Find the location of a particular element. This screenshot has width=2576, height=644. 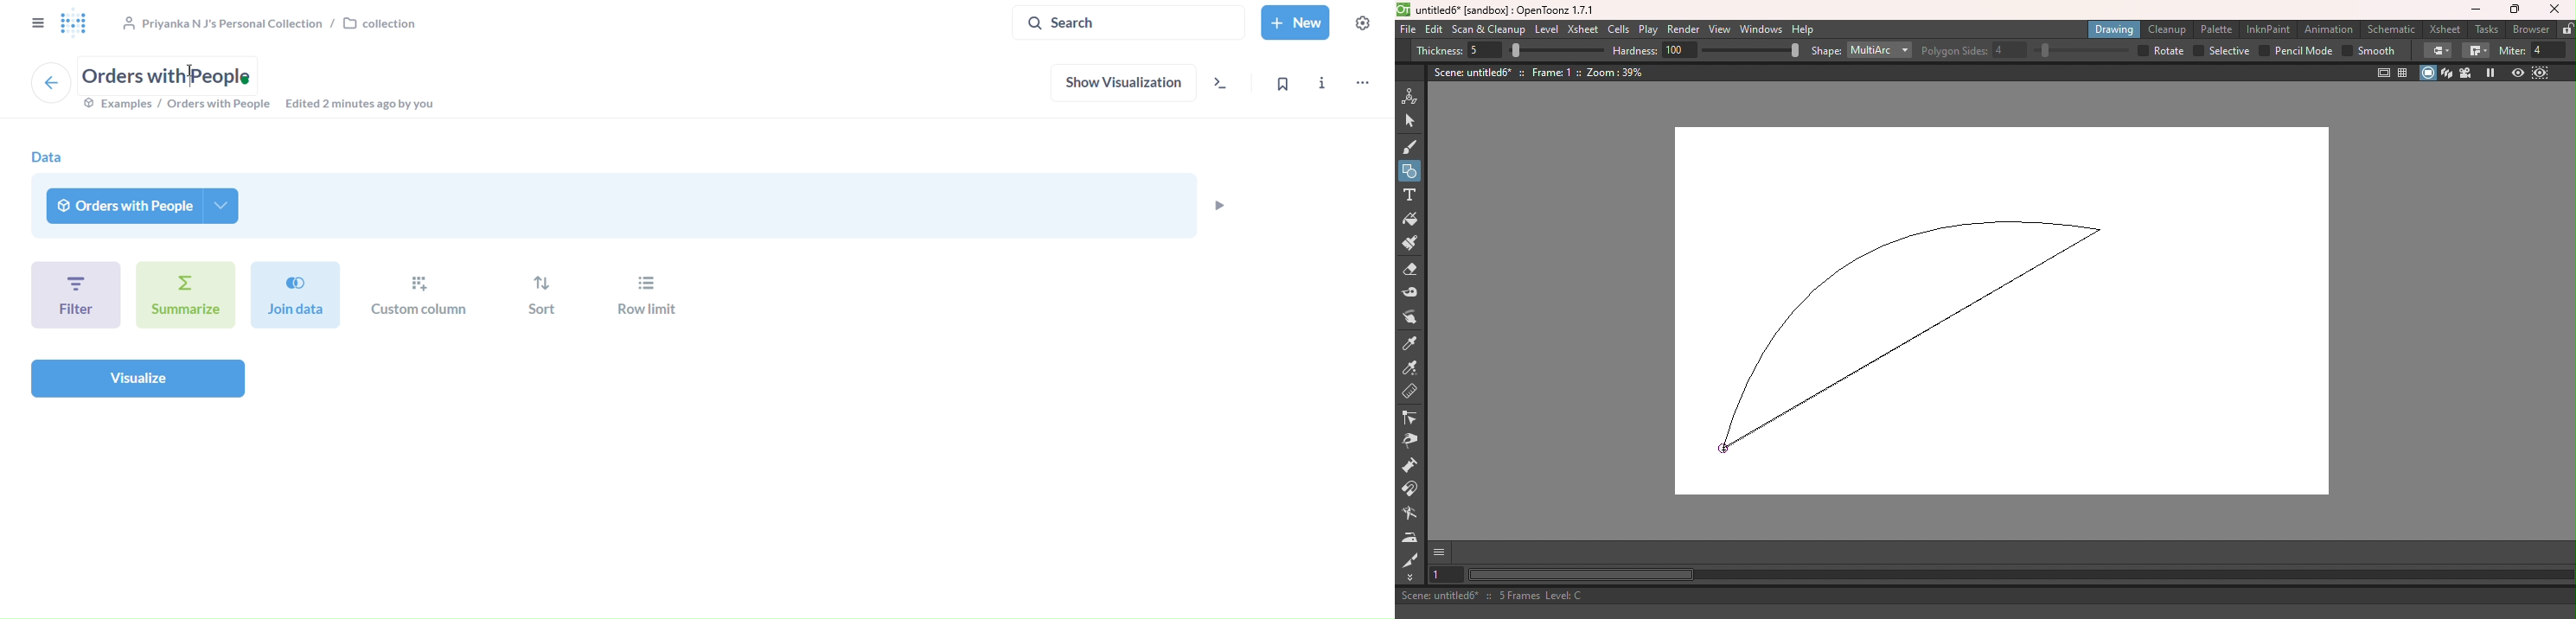

new is located at coordinates (1297, 23).